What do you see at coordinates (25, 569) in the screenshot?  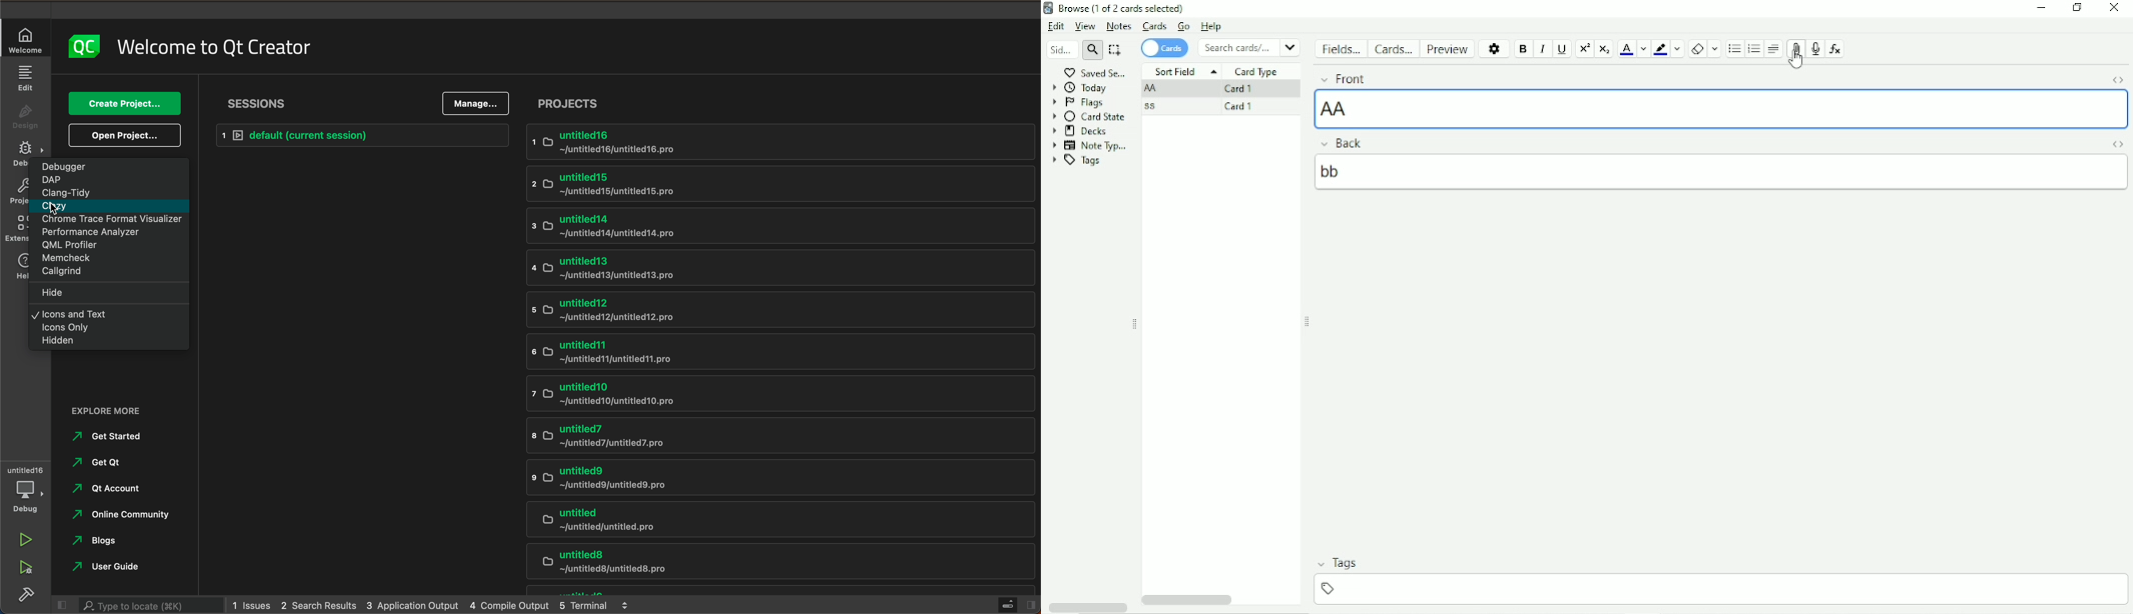 I see `run and debug` at bounding box center [25, 569].